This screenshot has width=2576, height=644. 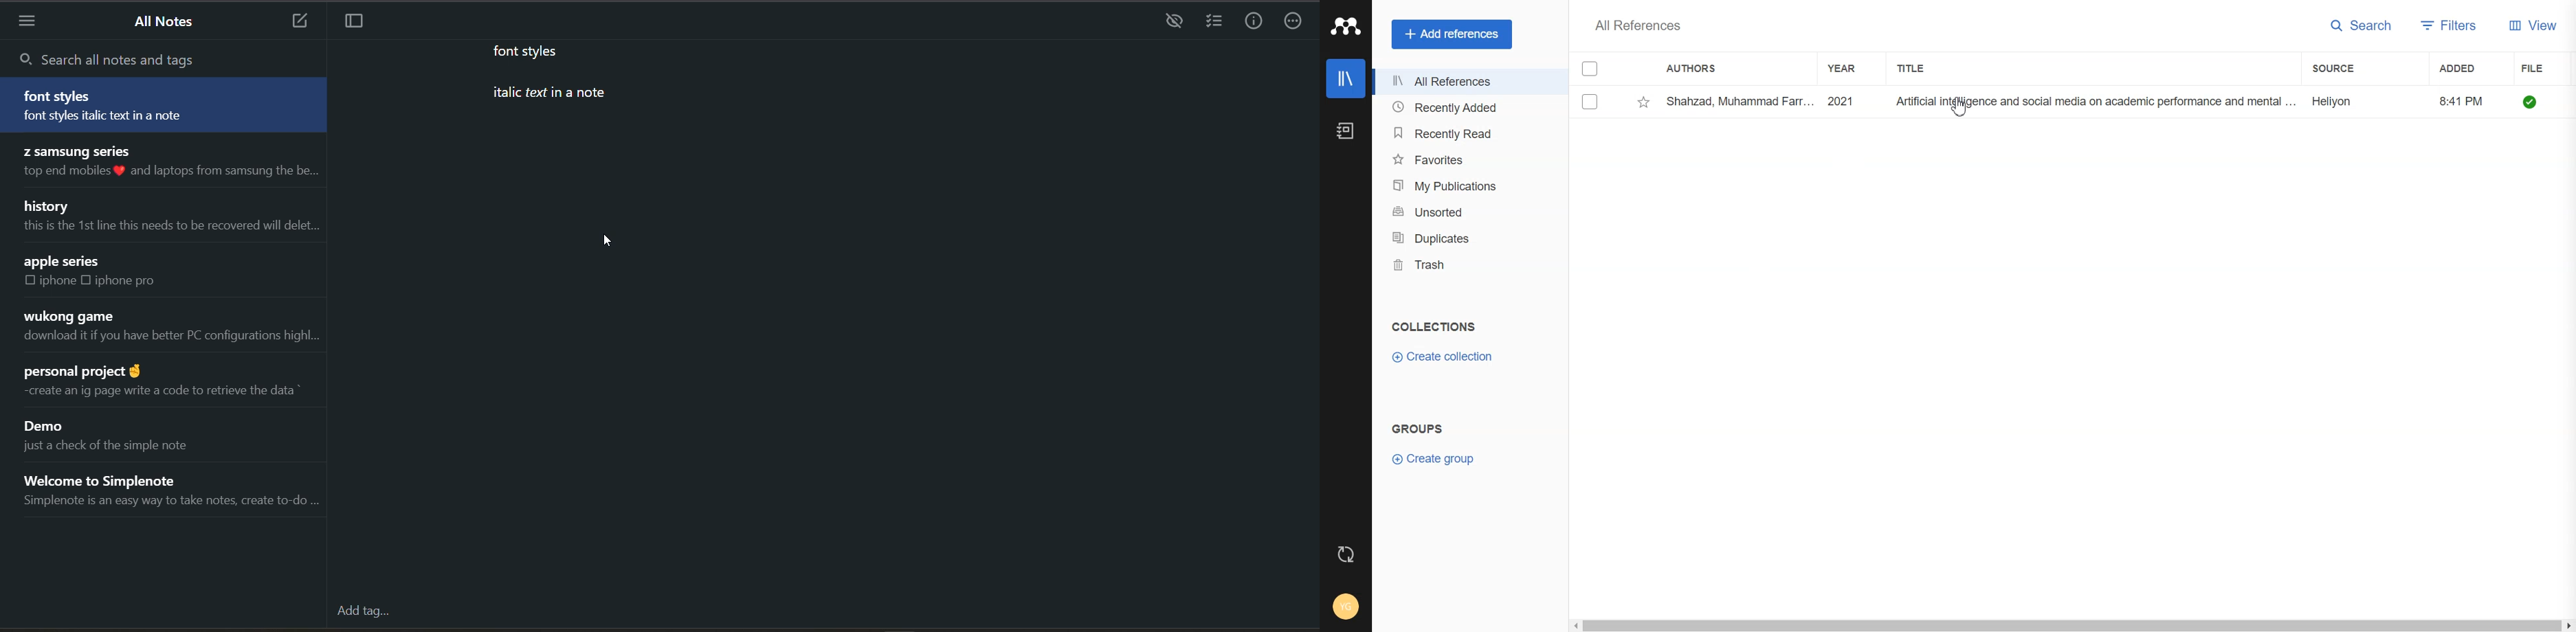 I want to click on cursor, so click(x=606, y=239).